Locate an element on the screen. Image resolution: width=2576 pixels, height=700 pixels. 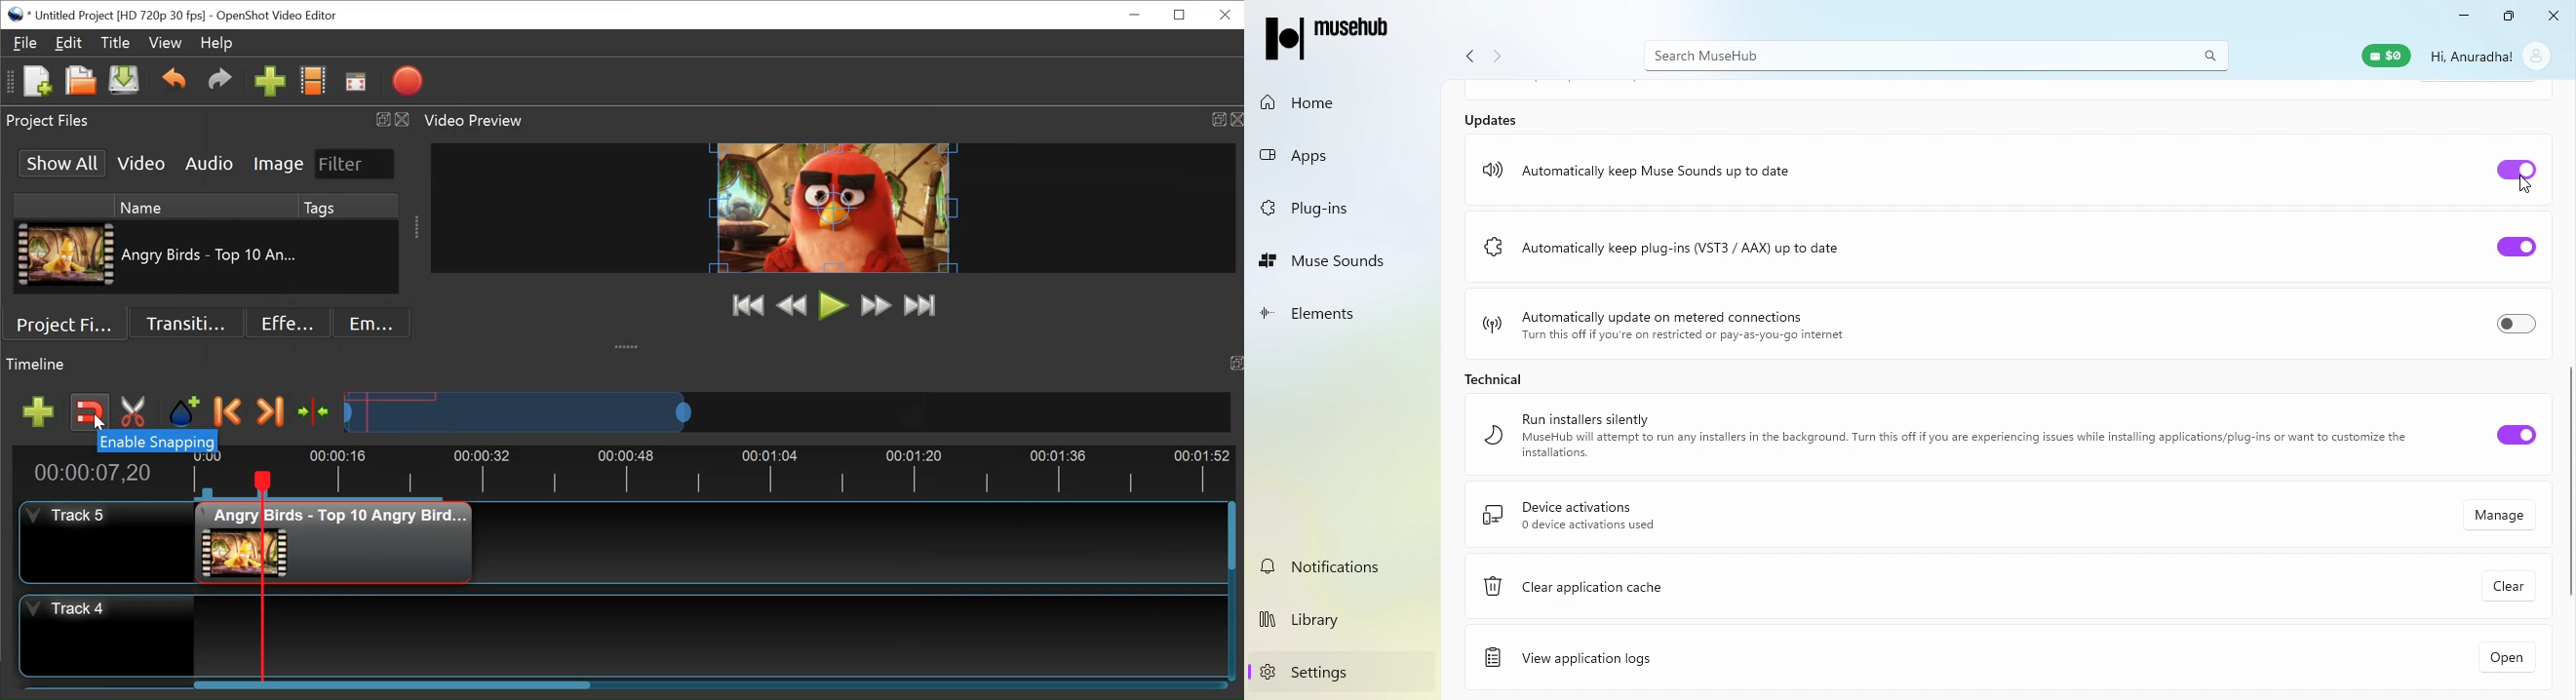
cursor is located at coordinates (2522, 186).